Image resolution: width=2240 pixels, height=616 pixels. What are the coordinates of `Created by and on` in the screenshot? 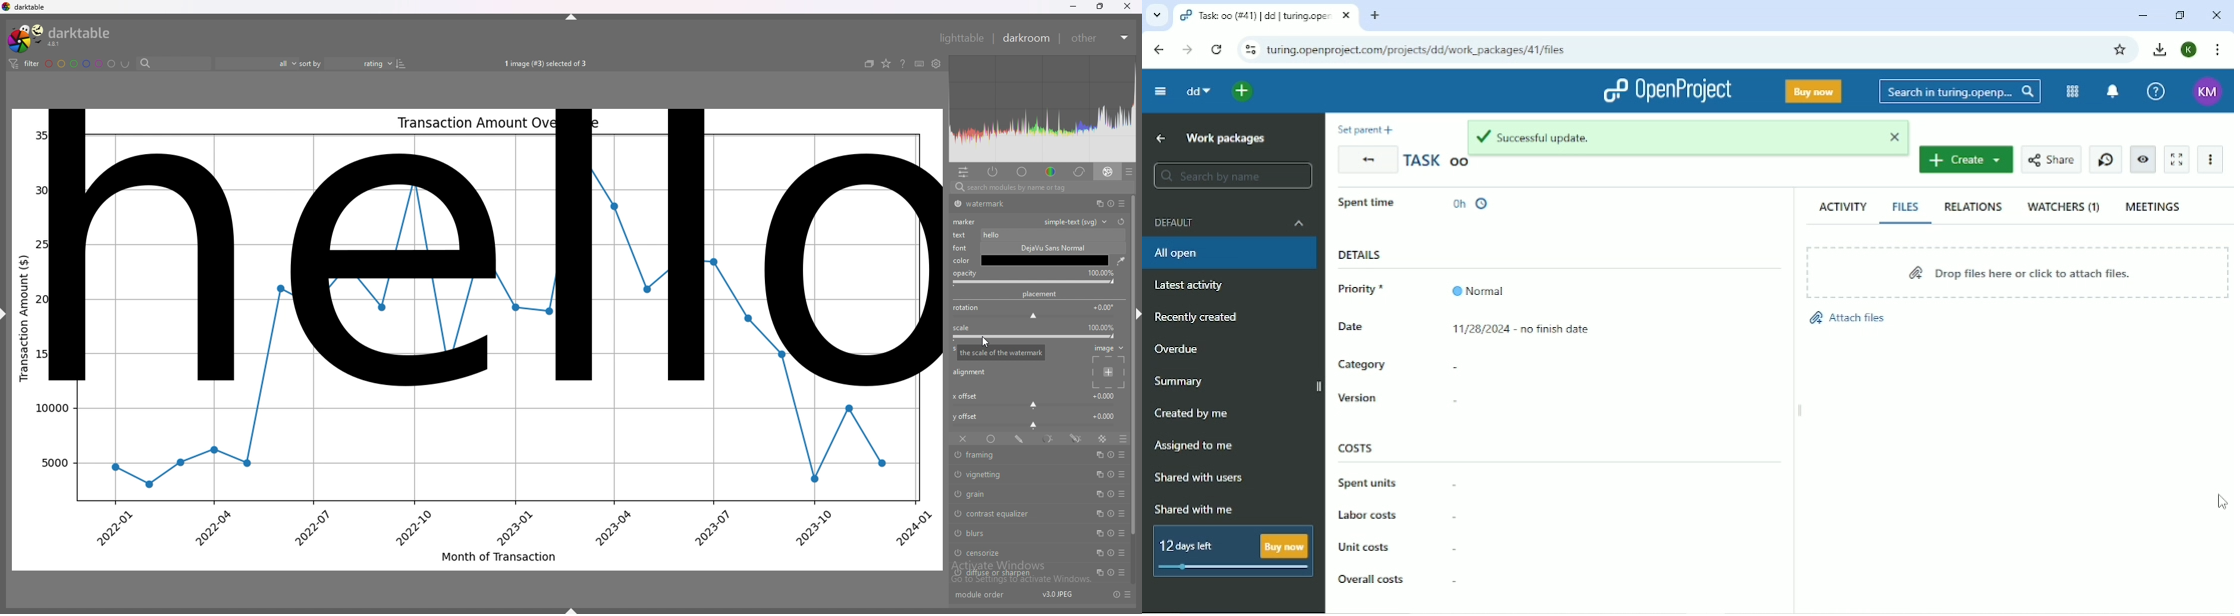 It's located at (1561, 207).